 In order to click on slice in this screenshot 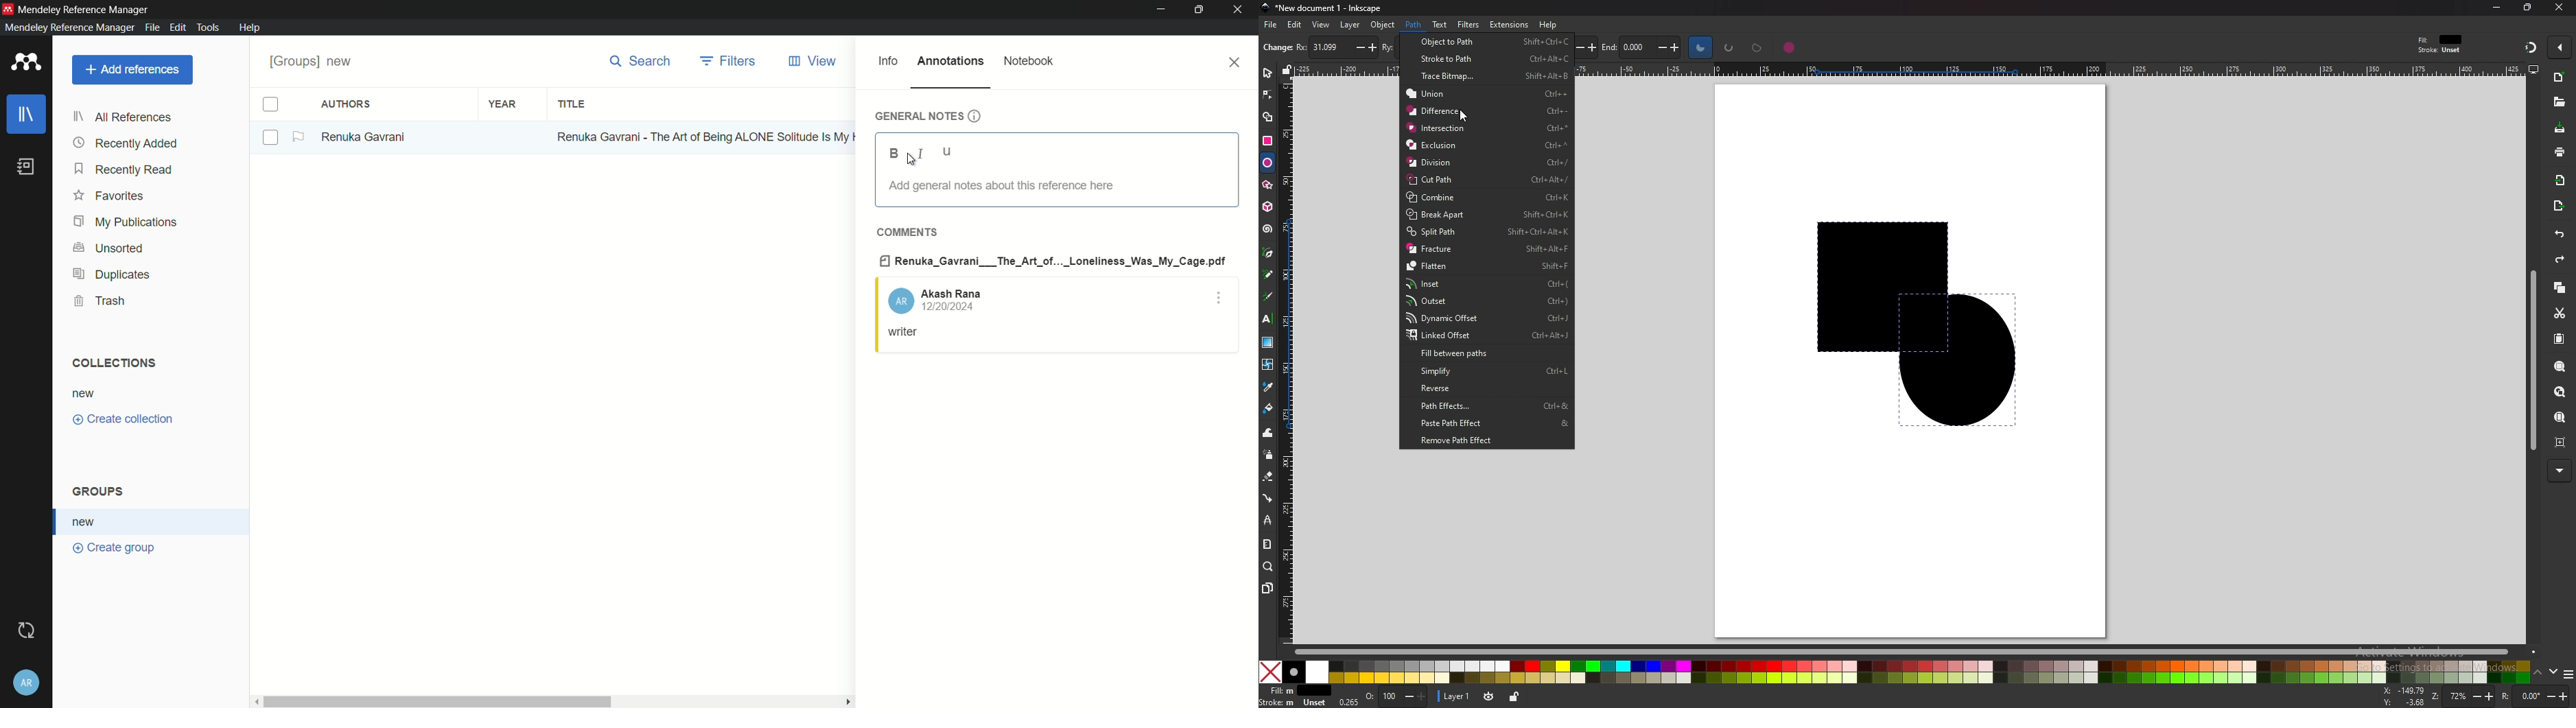, I will do `click(1700, 47)`.